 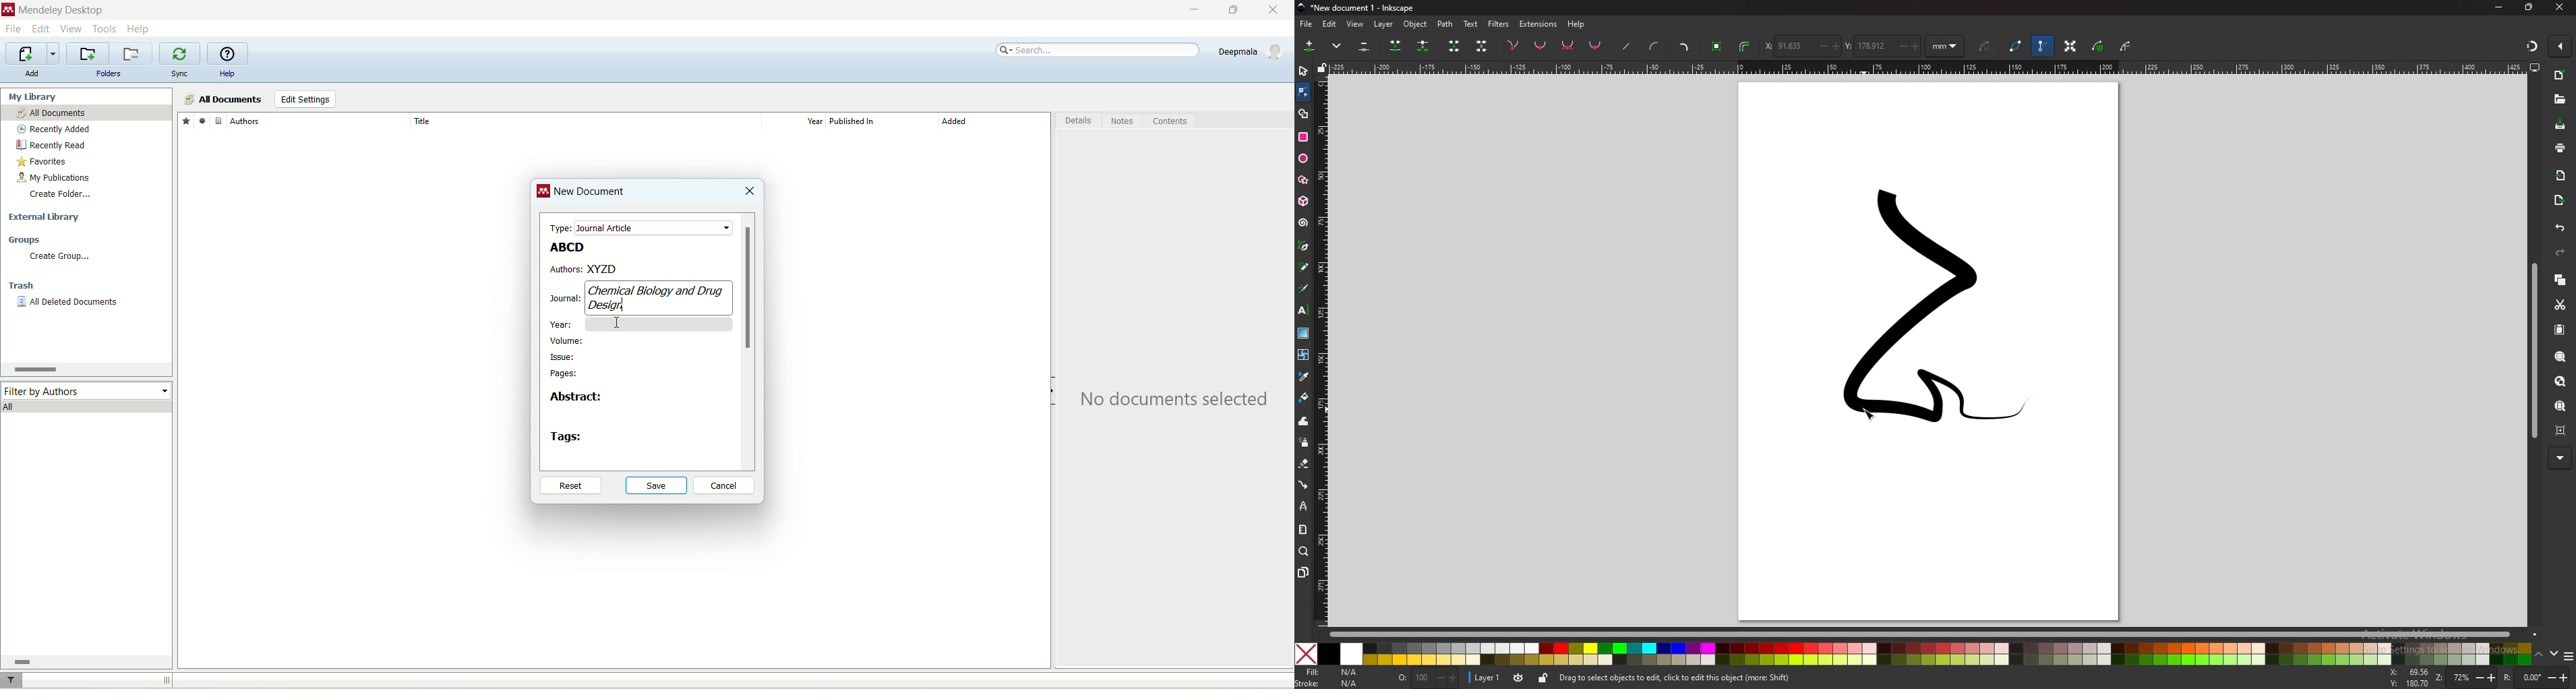 What do you see at coordinates (51, 145) in the screenshot?
I see `recently read` at bounding box center [51, 145].